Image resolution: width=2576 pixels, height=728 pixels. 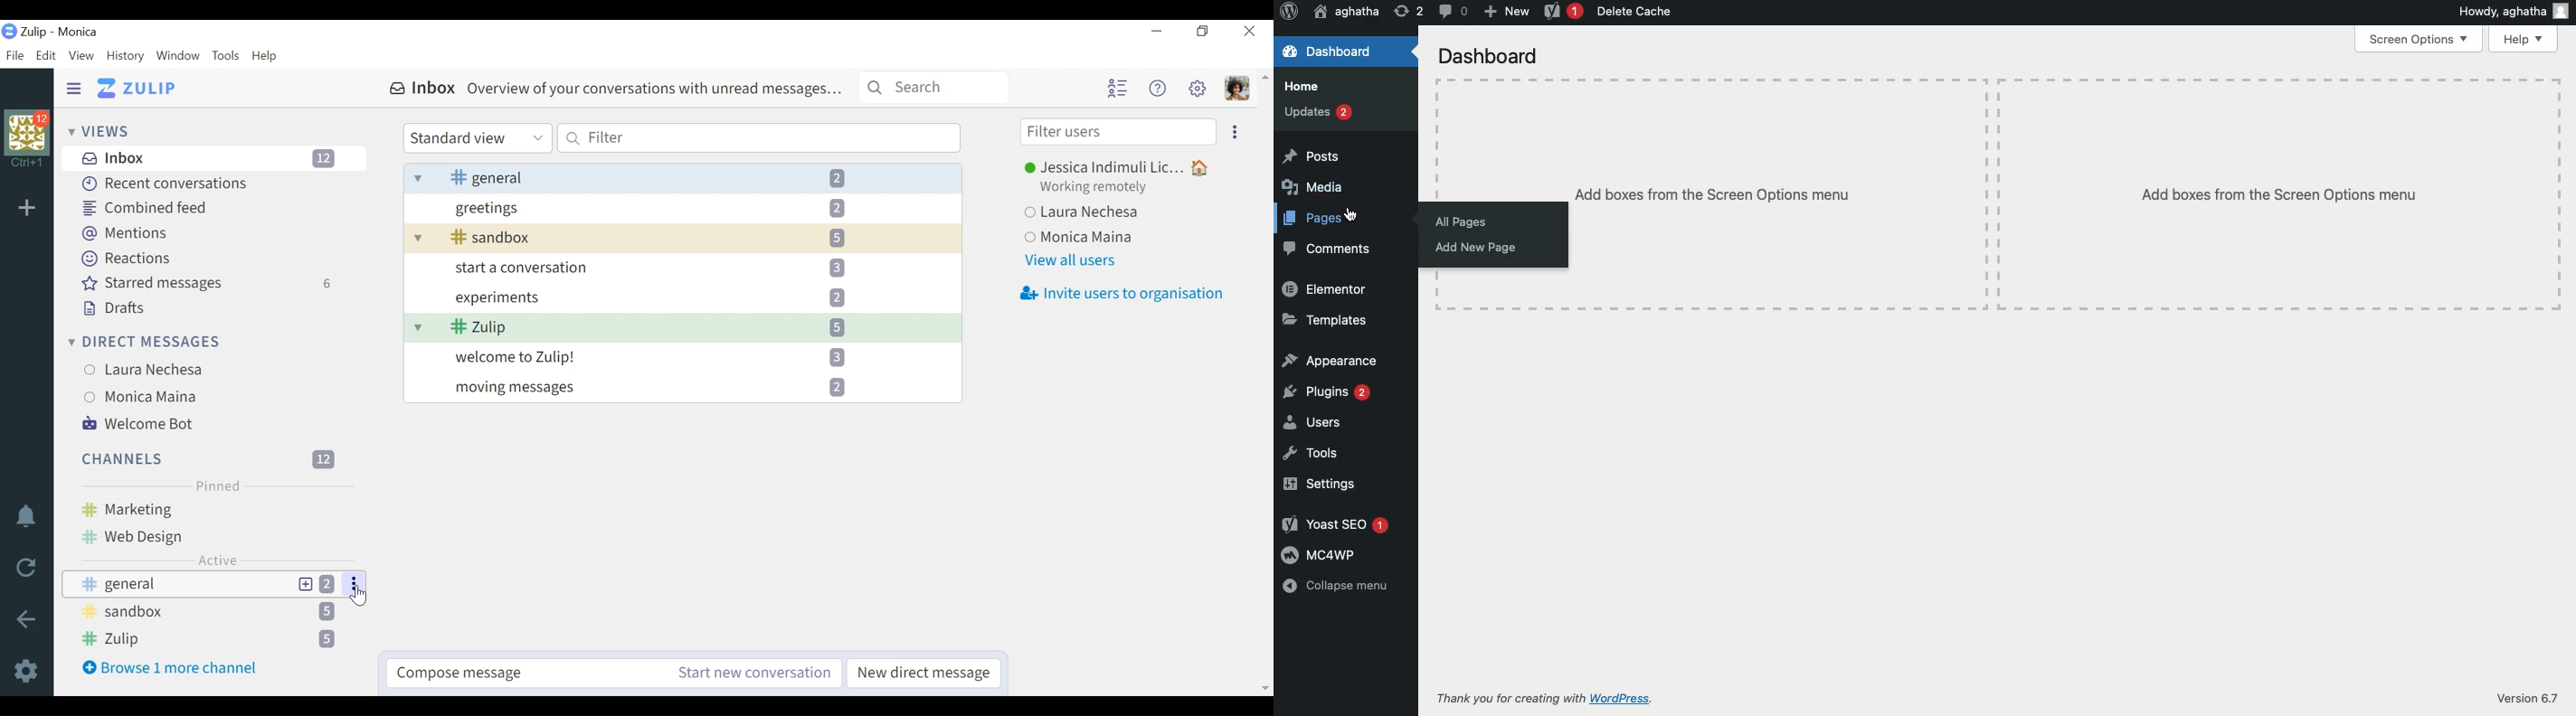 What do you see at coordinates (212, 613) in the screenshot?
I see `Sandbox 5` at bounding box center [212, 613].